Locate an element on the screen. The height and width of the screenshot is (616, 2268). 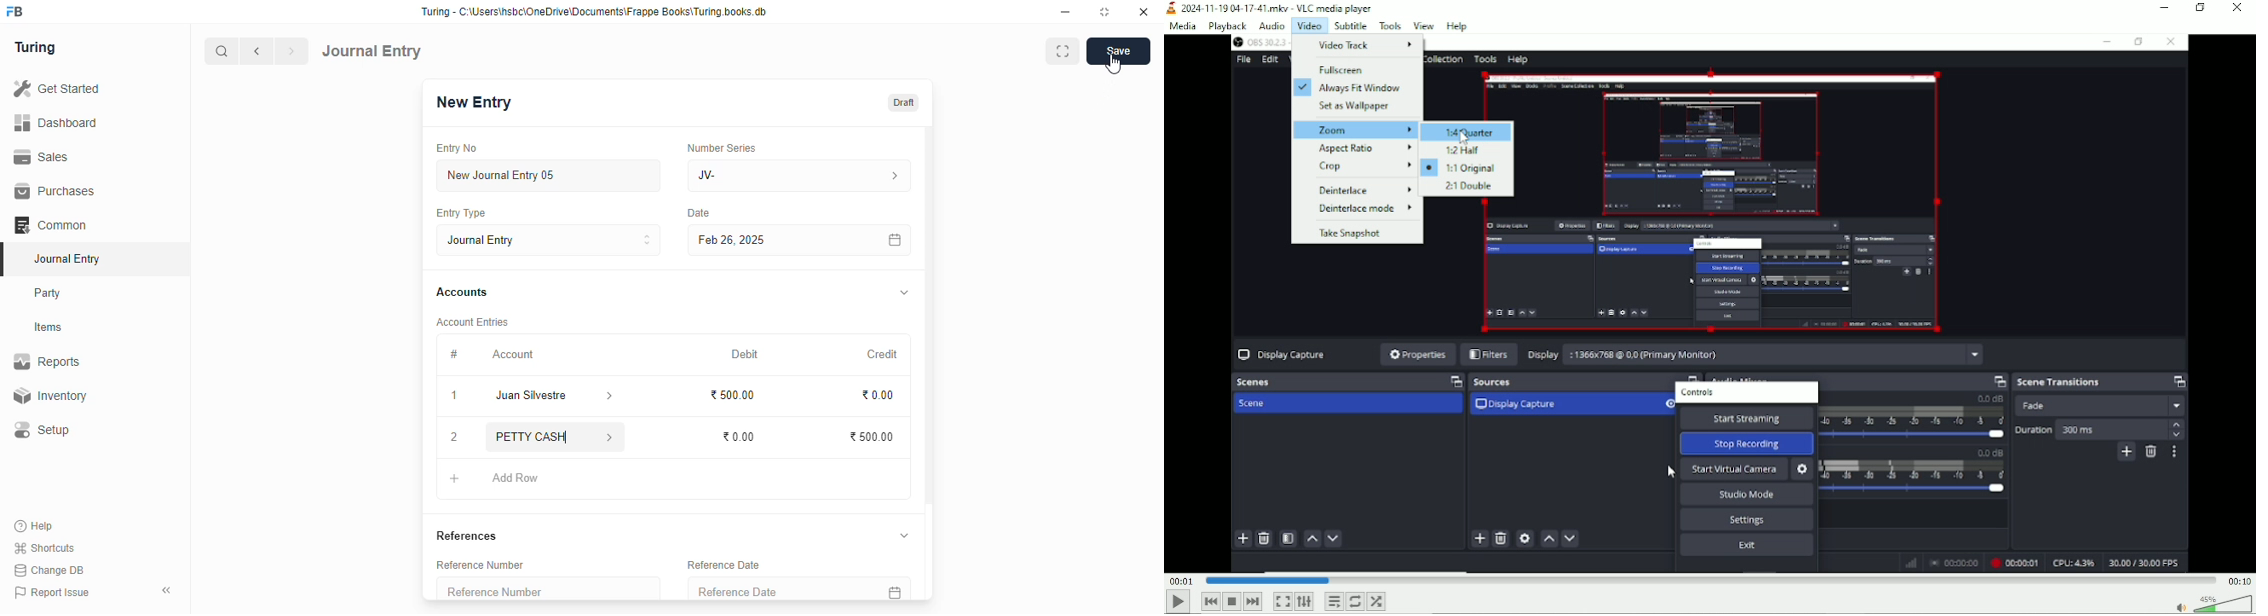
calendar icon is located at coordinates (895, 589).